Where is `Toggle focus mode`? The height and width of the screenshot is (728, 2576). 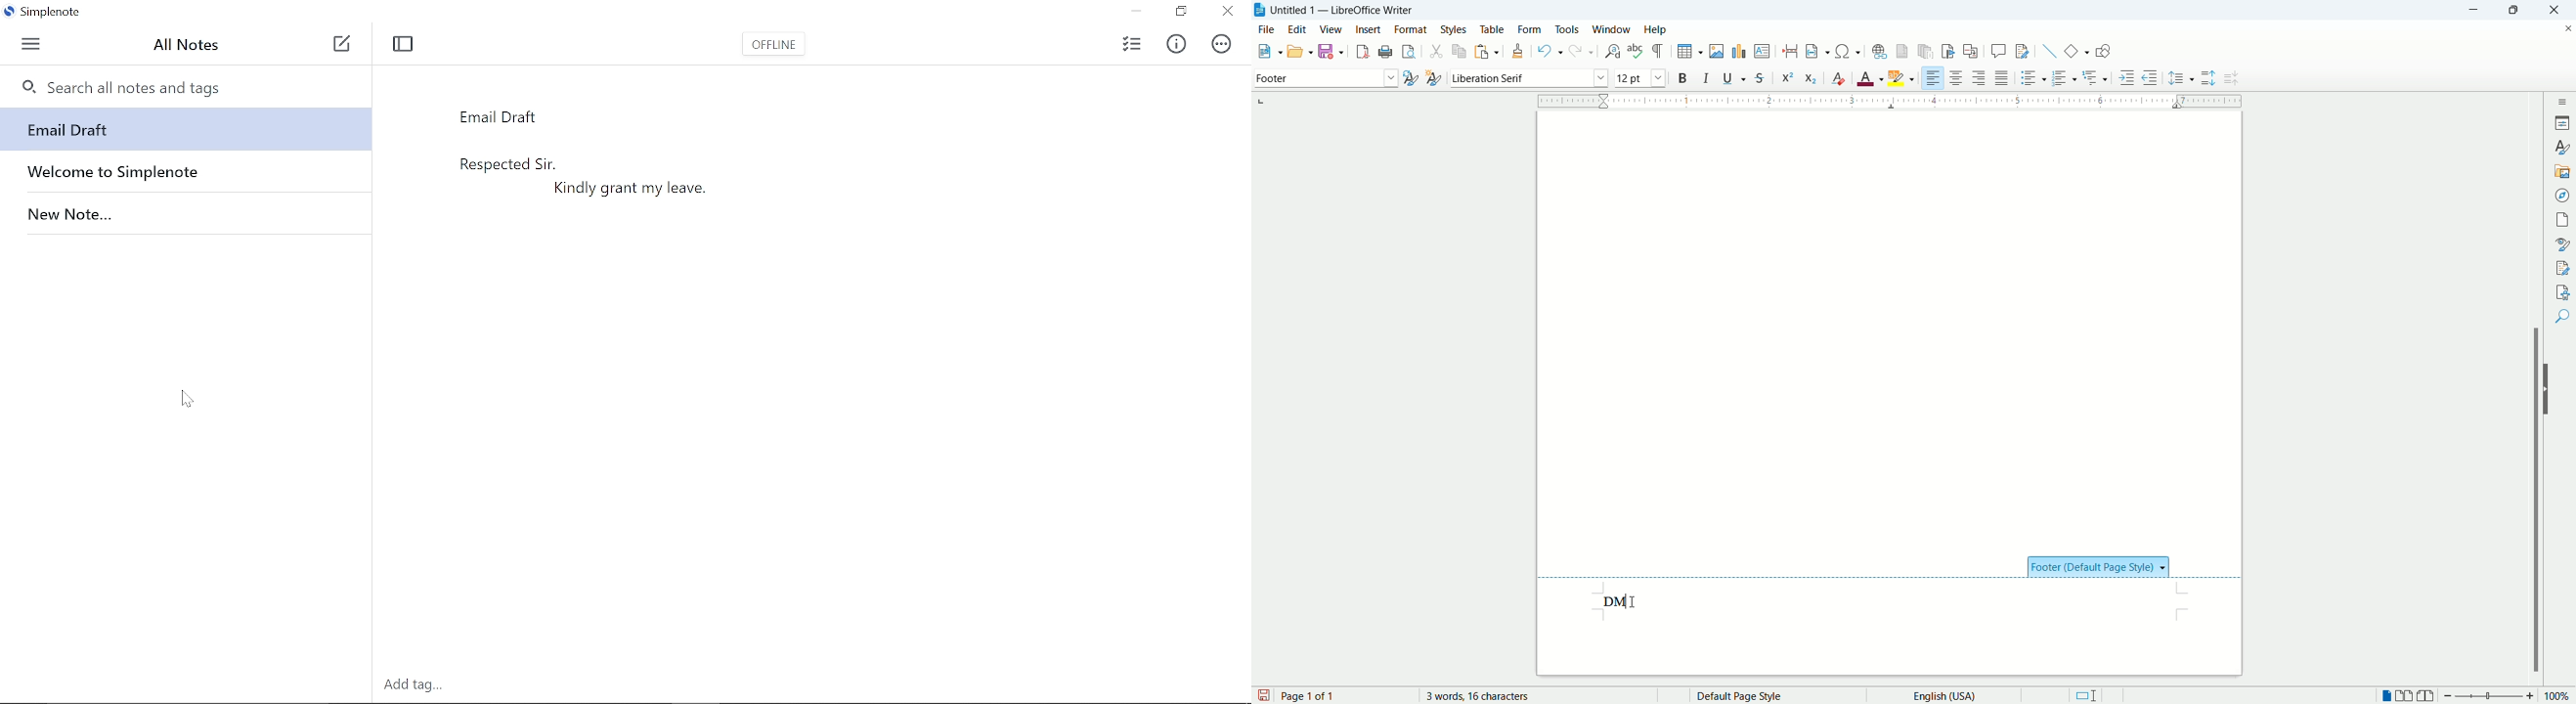 Toggle focus mode is located at coordinates (405, 44).